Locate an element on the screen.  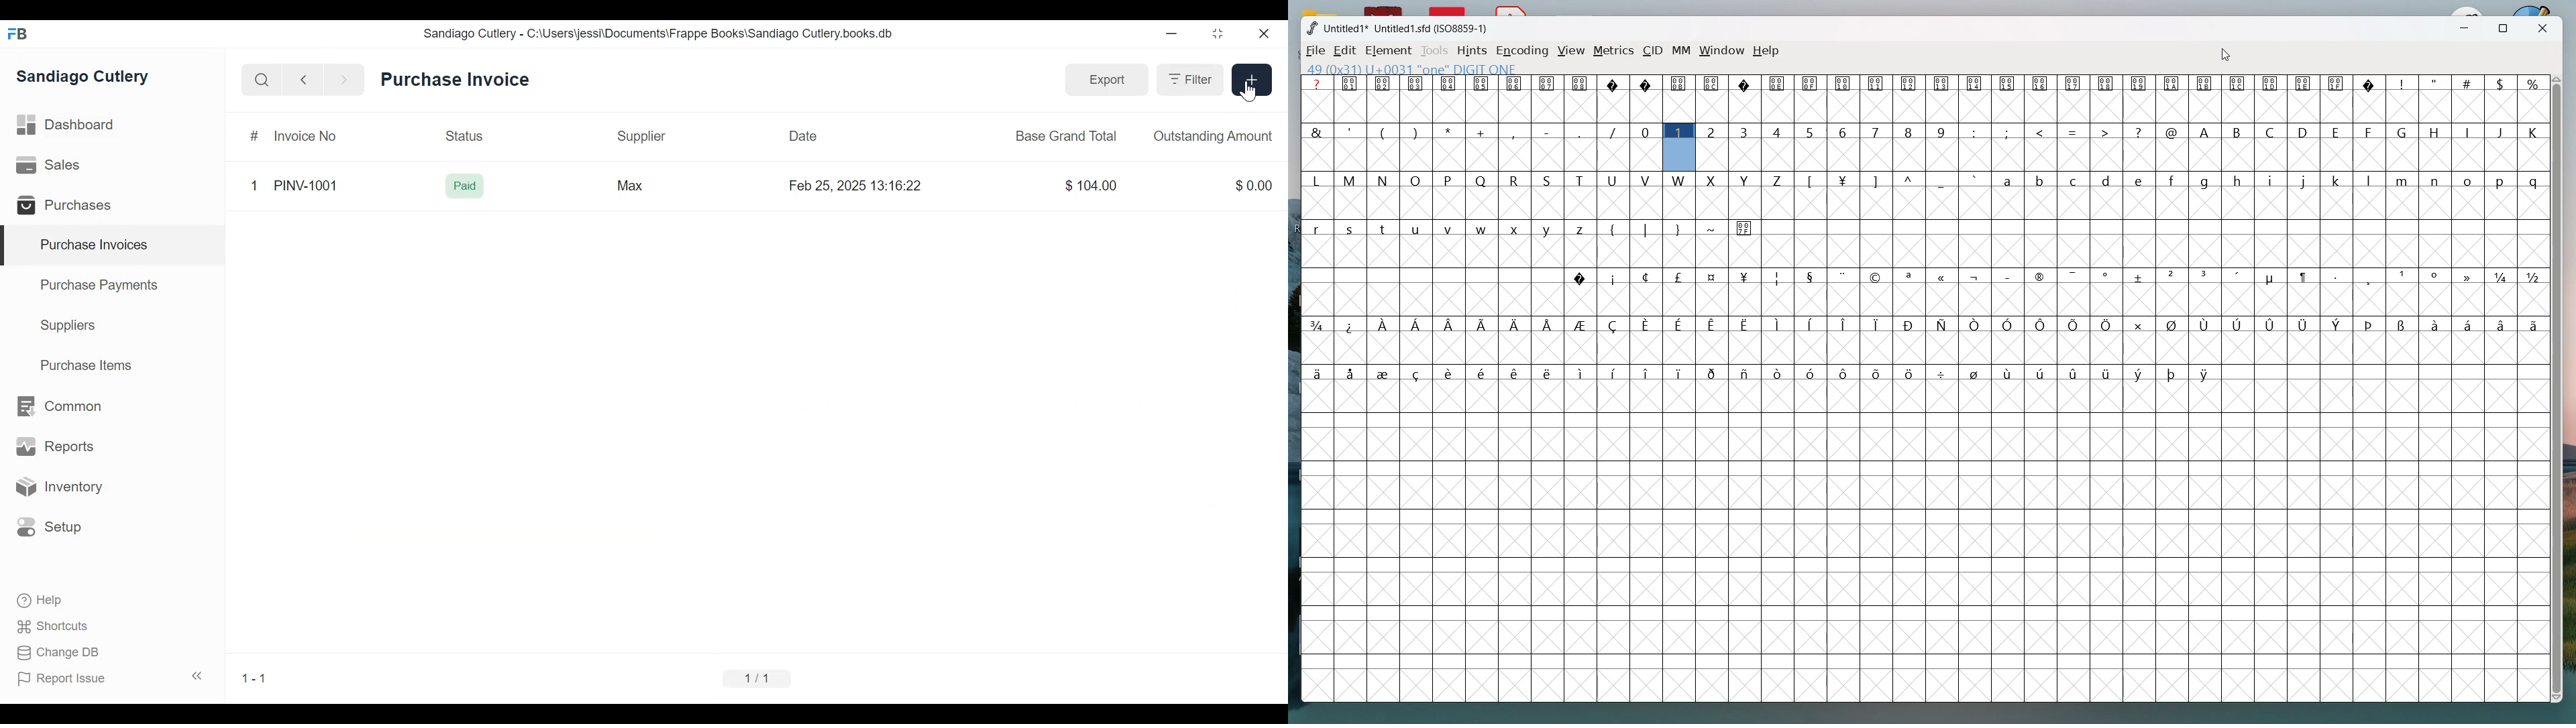
symbol is located at coordinates (1846, 323).